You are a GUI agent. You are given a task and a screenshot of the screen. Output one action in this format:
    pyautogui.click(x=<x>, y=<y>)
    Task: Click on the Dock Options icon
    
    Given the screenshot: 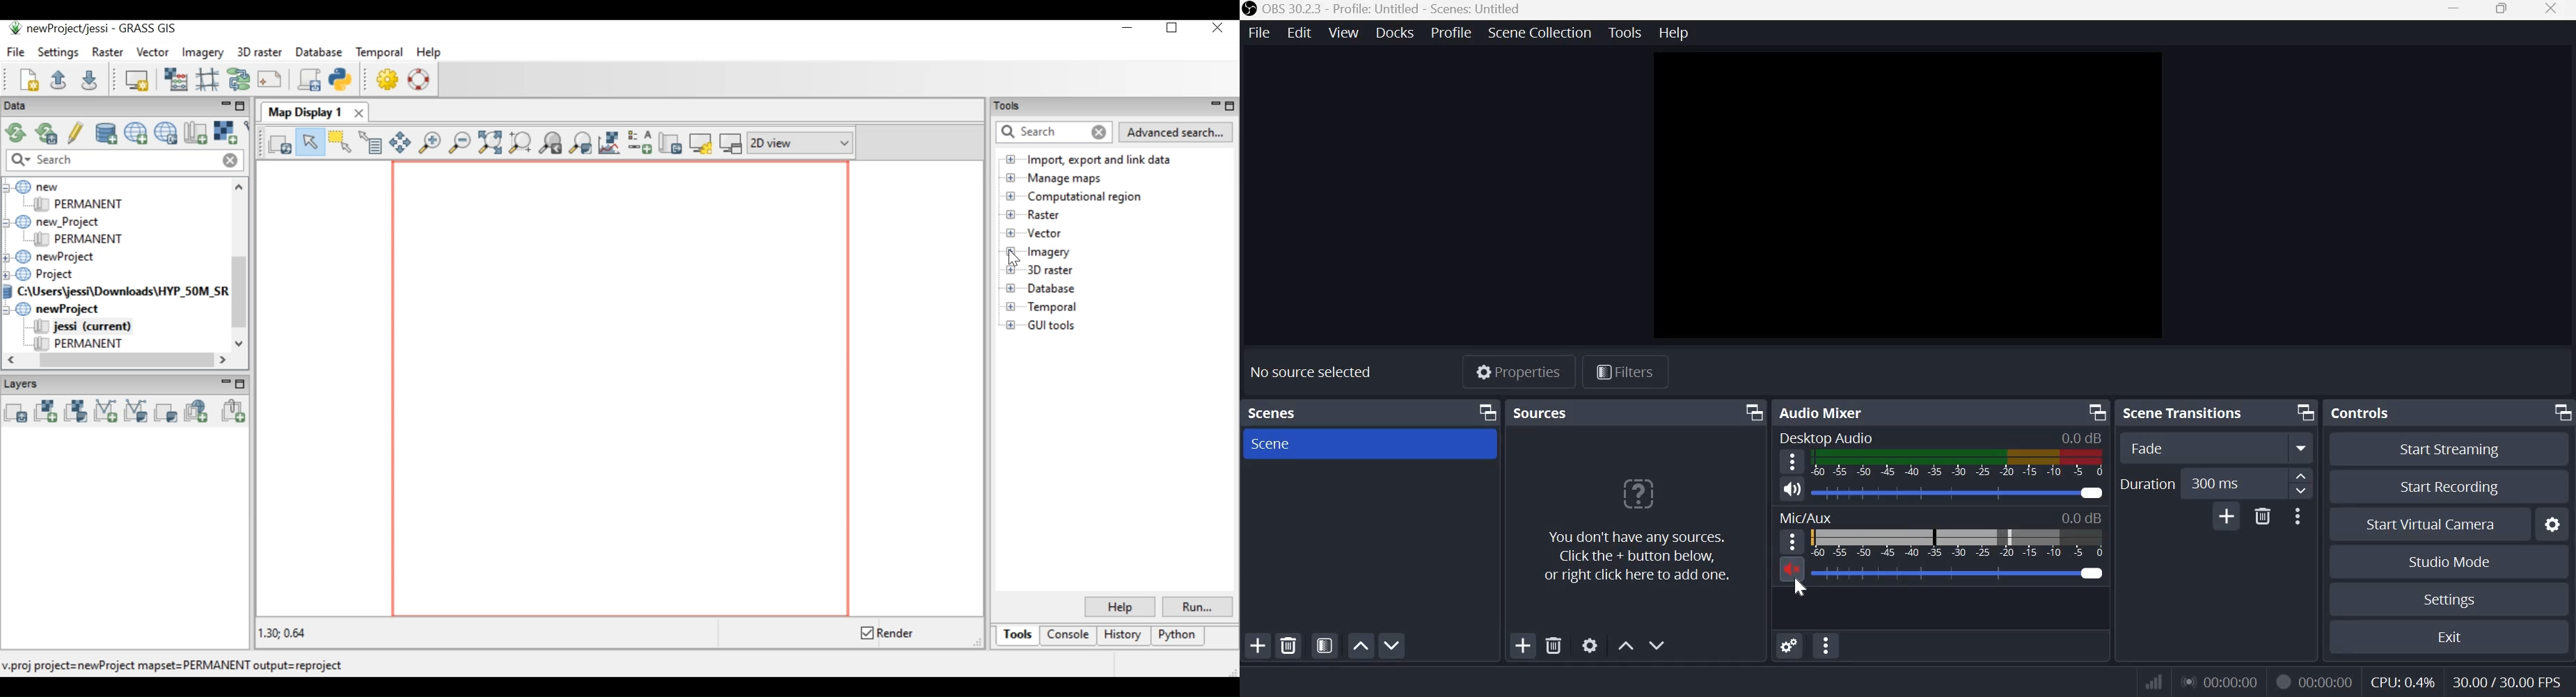 What is the action you would take?
    pyautogui.click(x=2304, y=413)
    